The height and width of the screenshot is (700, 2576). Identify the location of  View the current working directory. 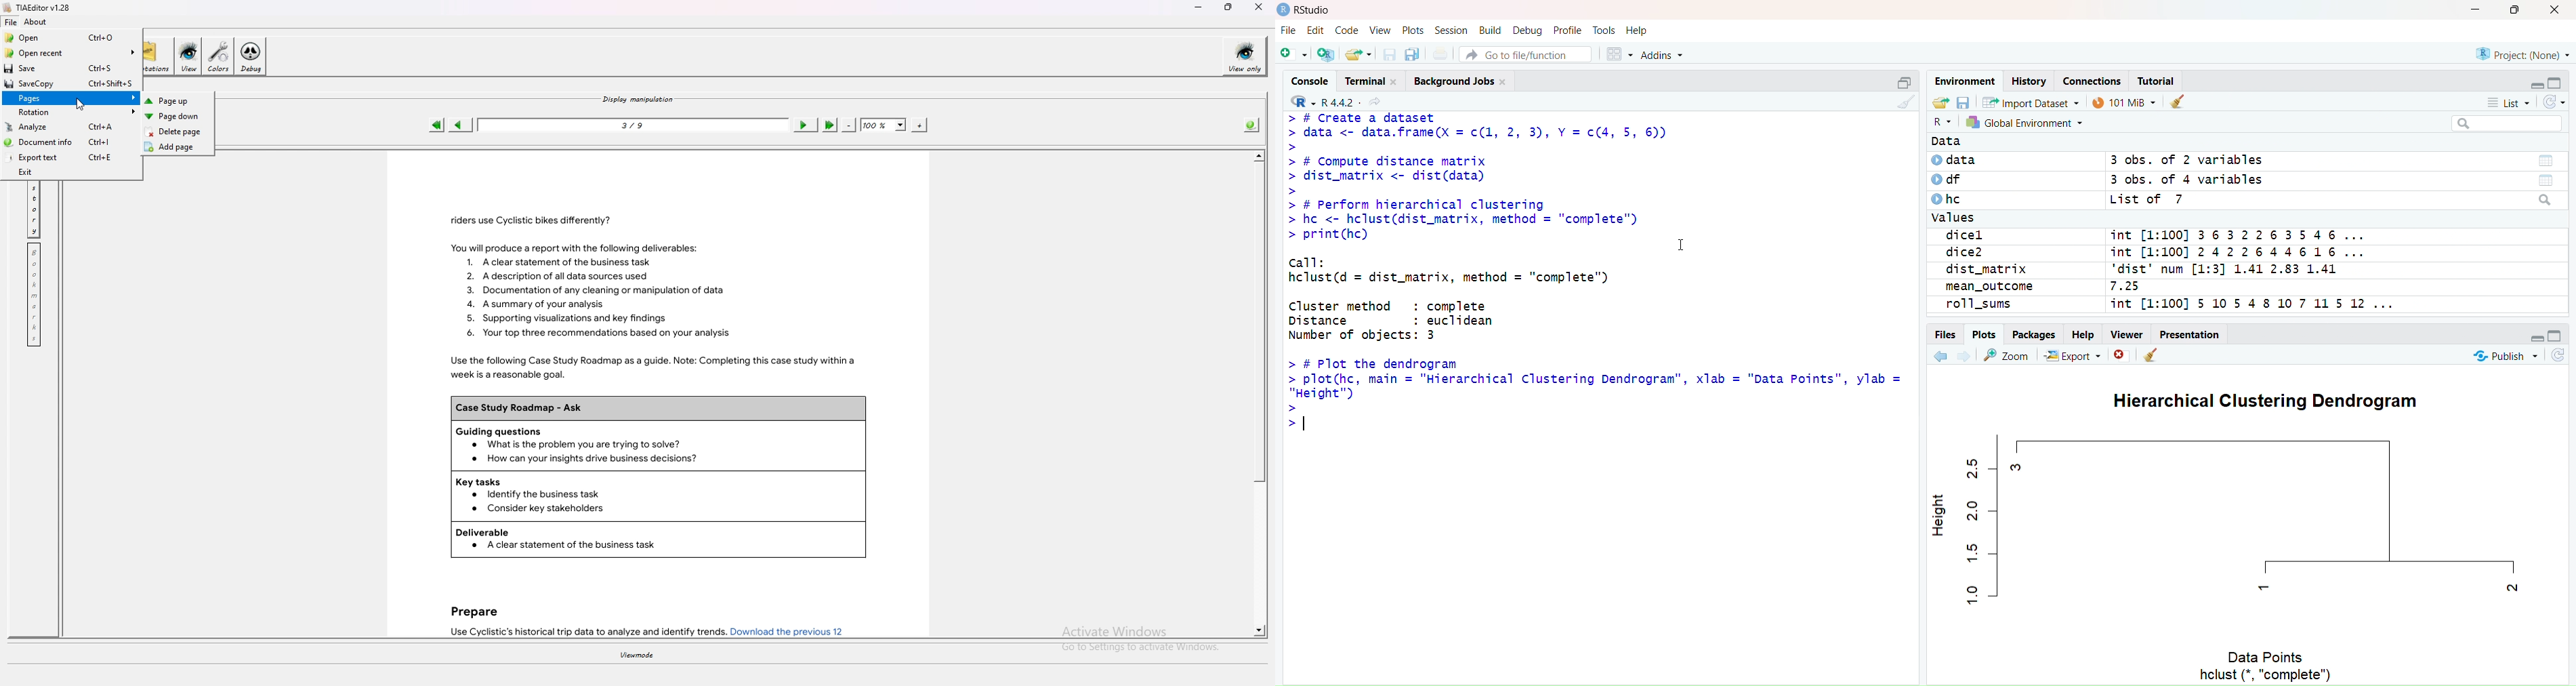
(1378, 101).